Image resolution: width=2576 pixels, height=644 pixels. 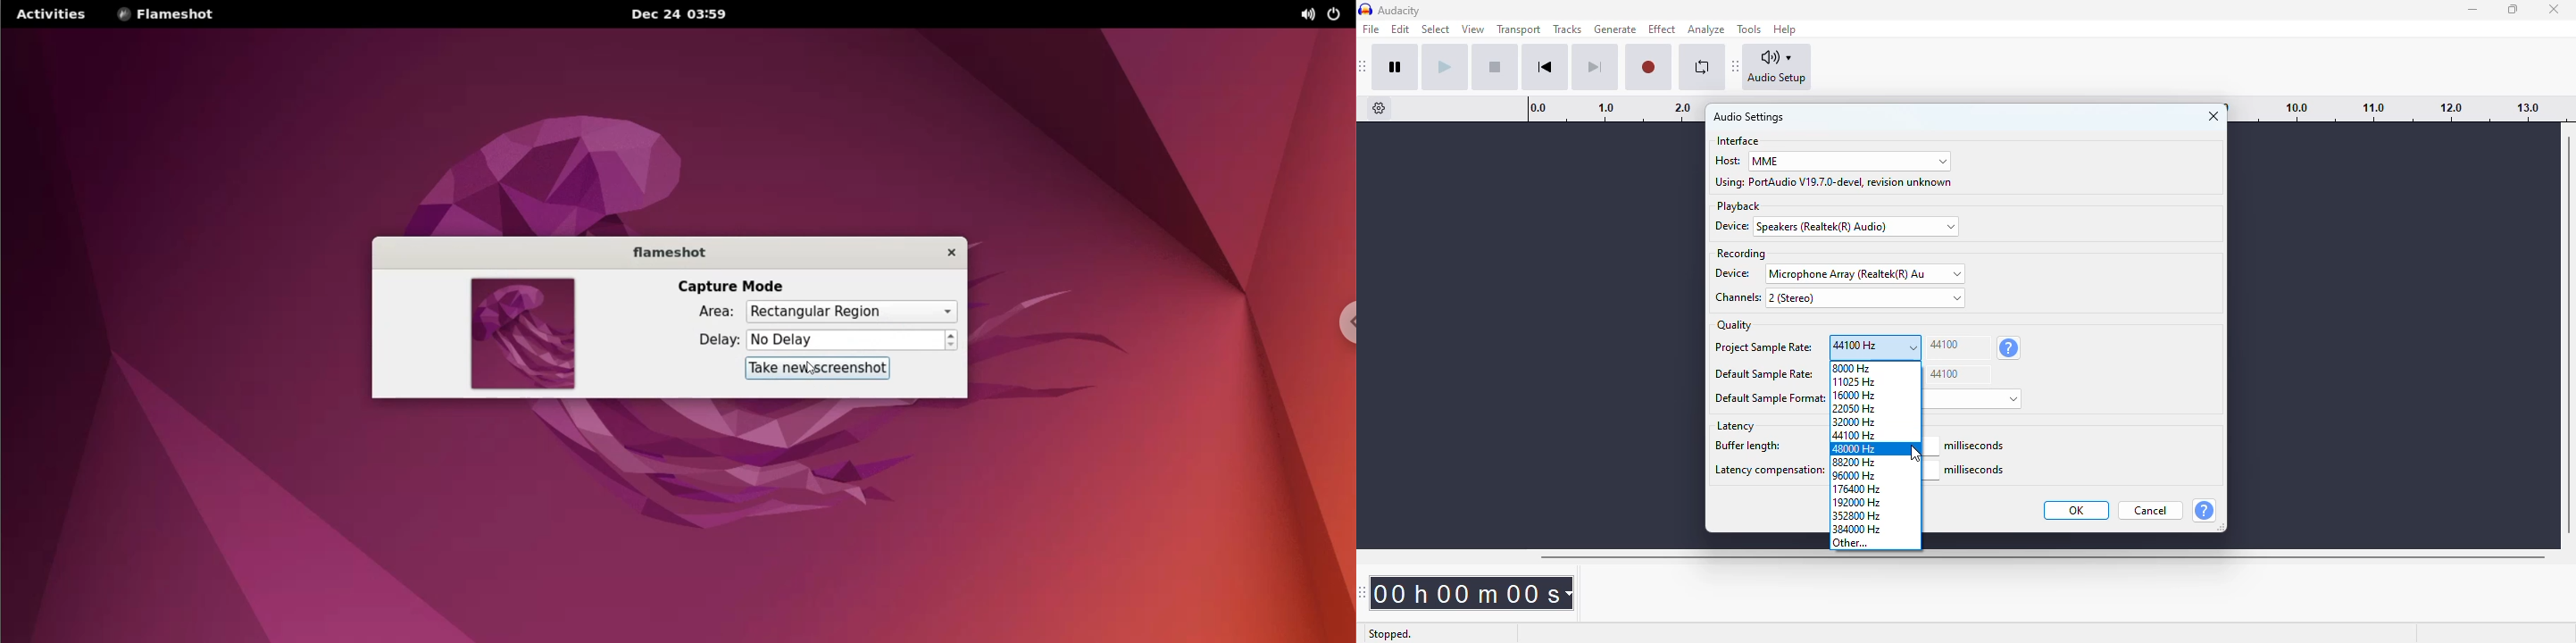 I want to click on 800 Hz, so click(x=1875, y=367).